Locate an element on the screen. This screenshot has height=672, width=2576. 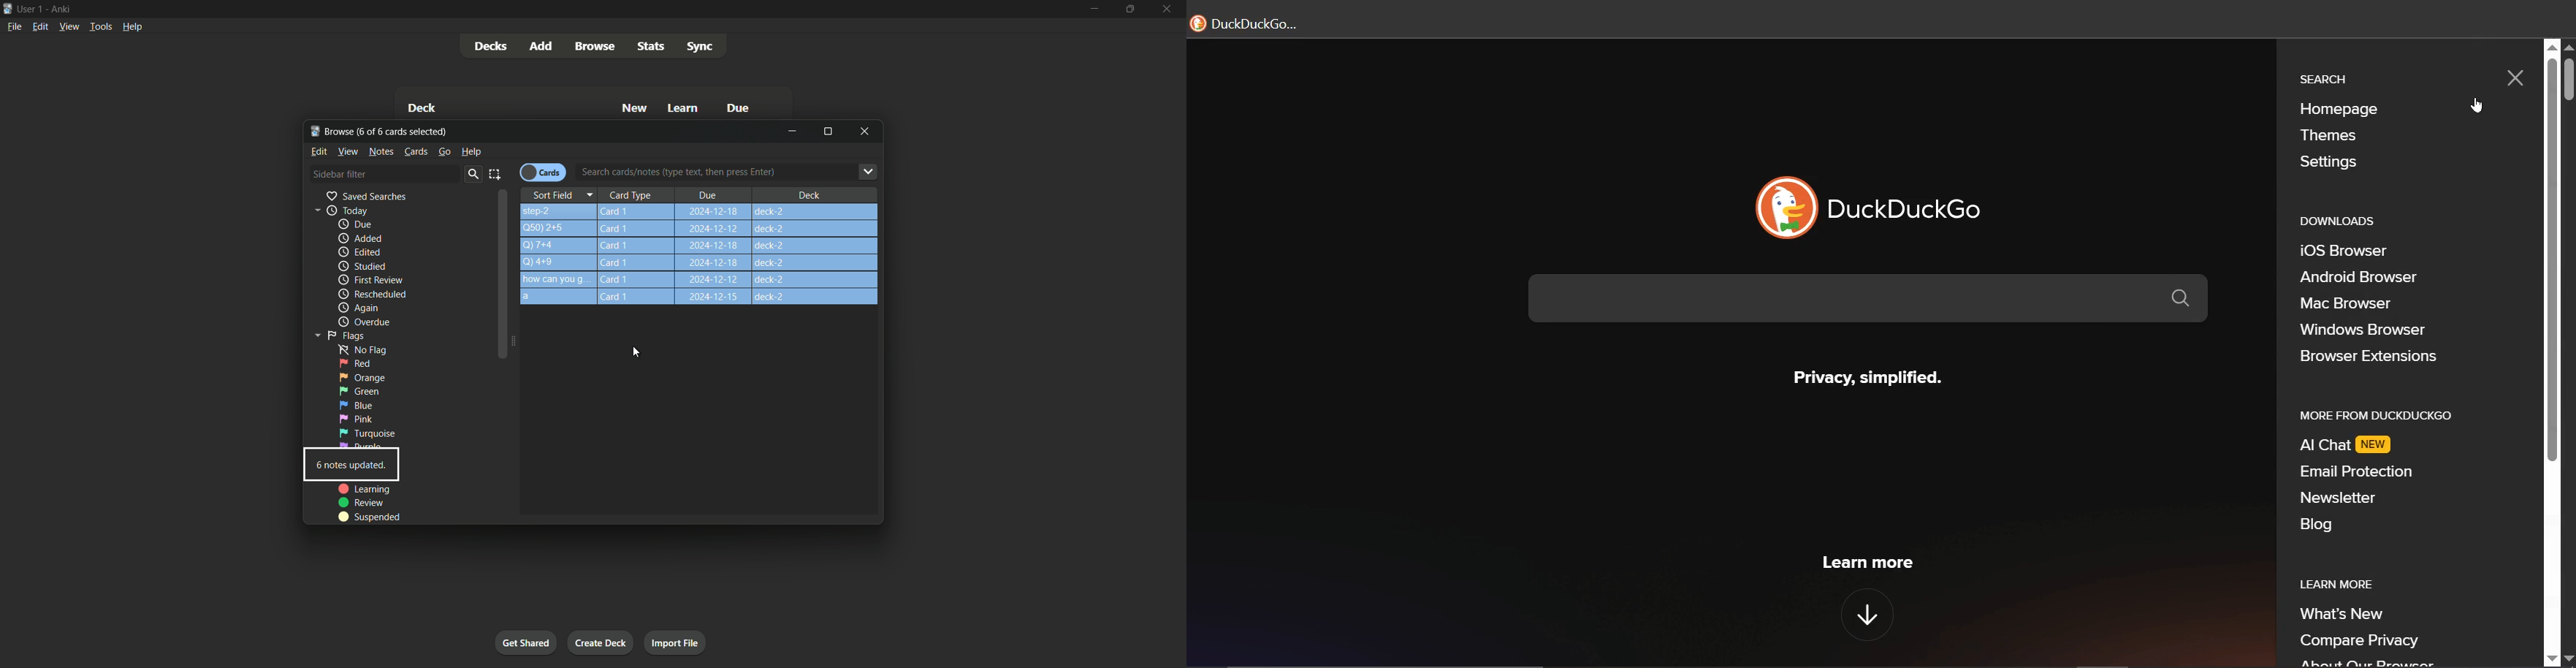
Turquoise is located at coordinates (366, 433).